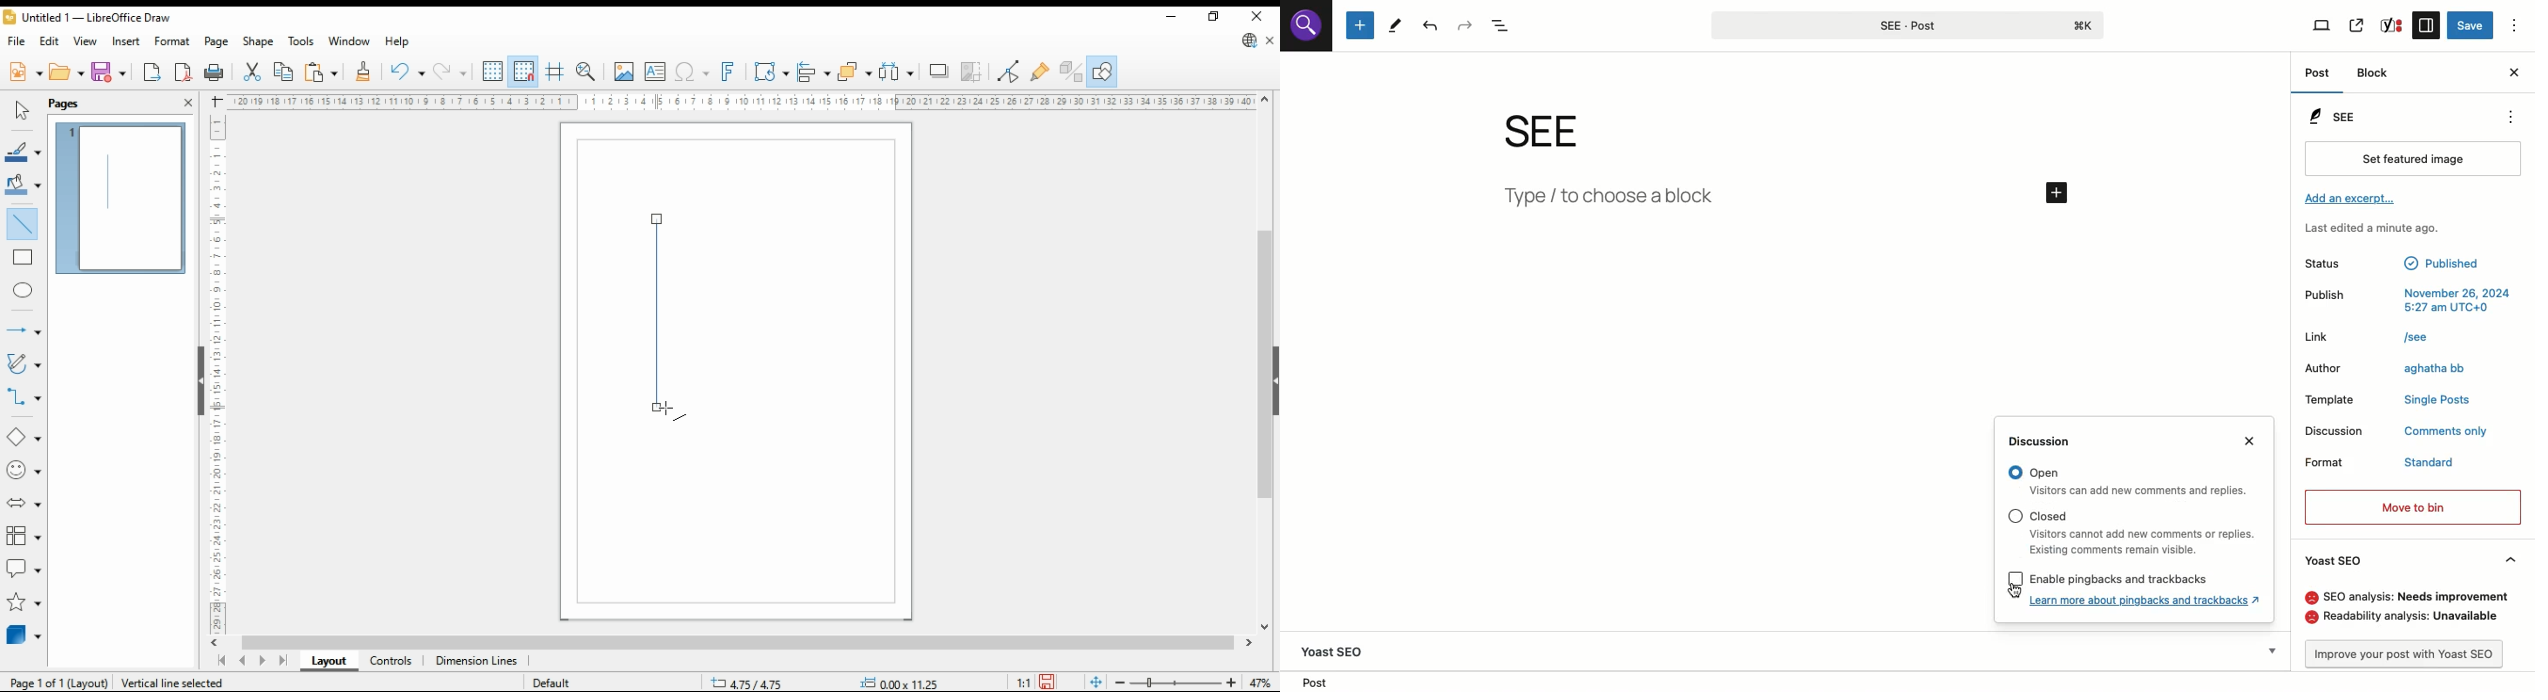  I want to click on cursor, so click(2009, 595).